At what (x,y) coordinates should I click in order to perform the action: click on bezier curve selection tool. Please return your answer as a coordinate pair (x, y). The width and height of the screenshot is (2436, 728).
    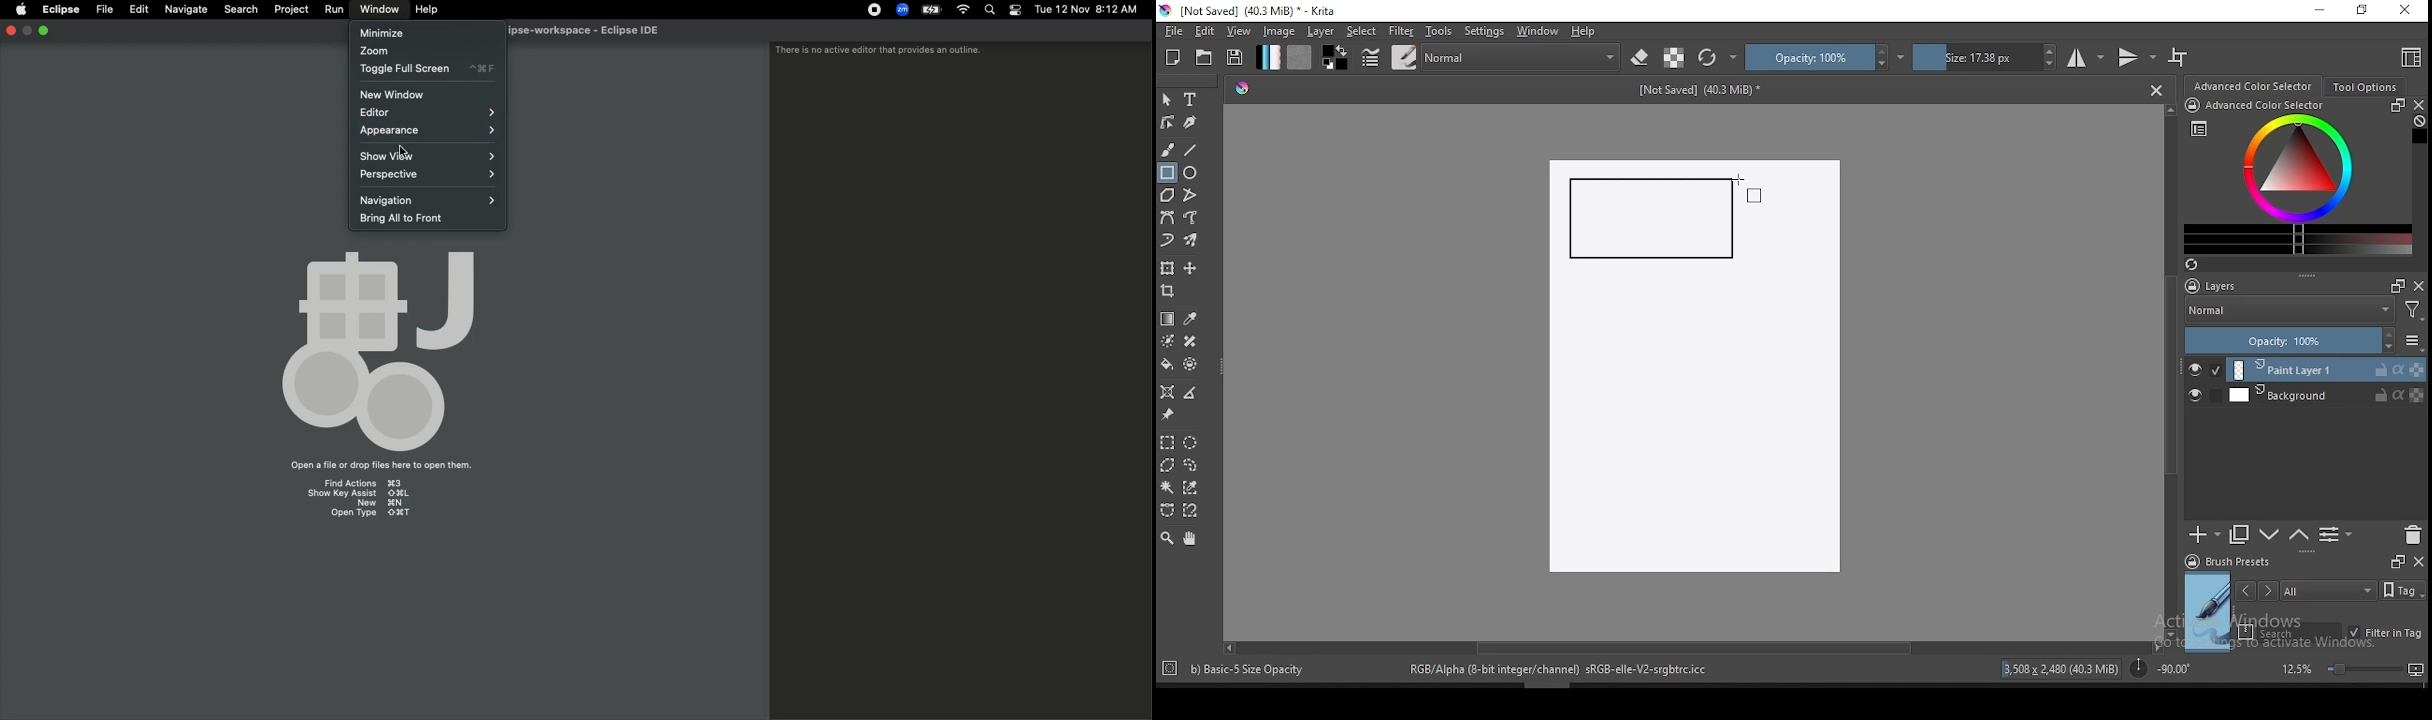
    Looking at the image, I should click on (1167, 511).